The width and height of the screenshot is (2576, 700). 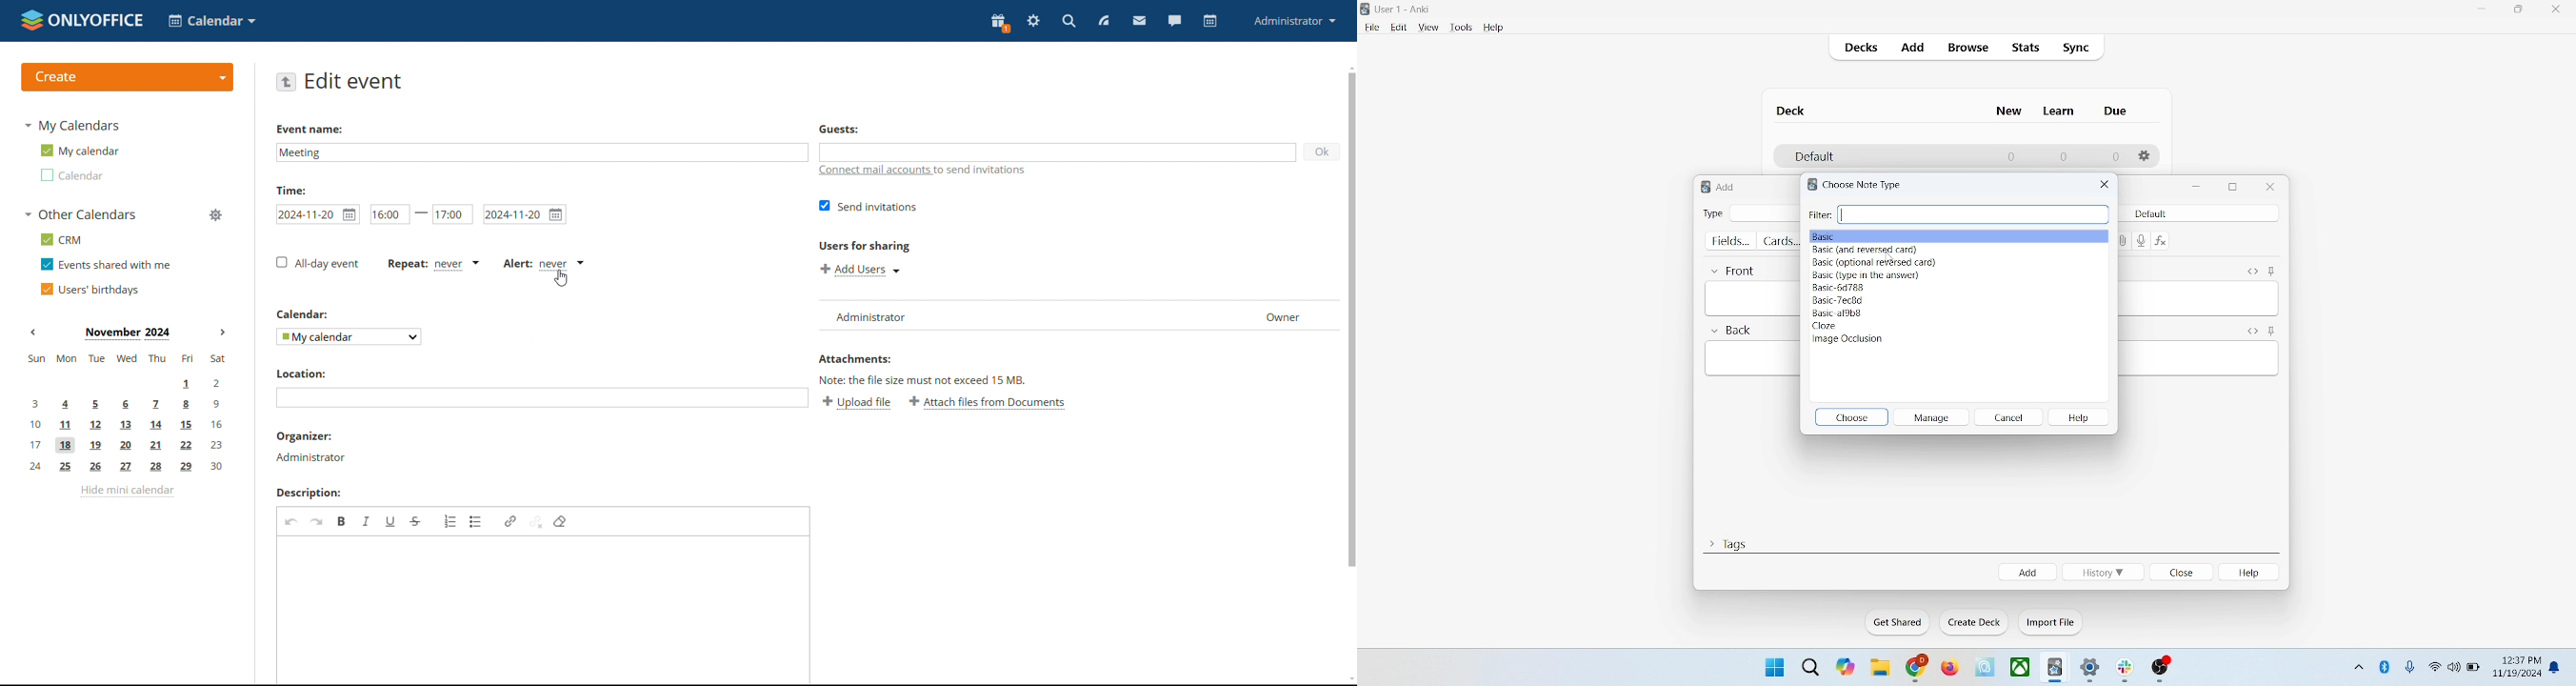 I want to click on view, so click(x=1428, y=28).